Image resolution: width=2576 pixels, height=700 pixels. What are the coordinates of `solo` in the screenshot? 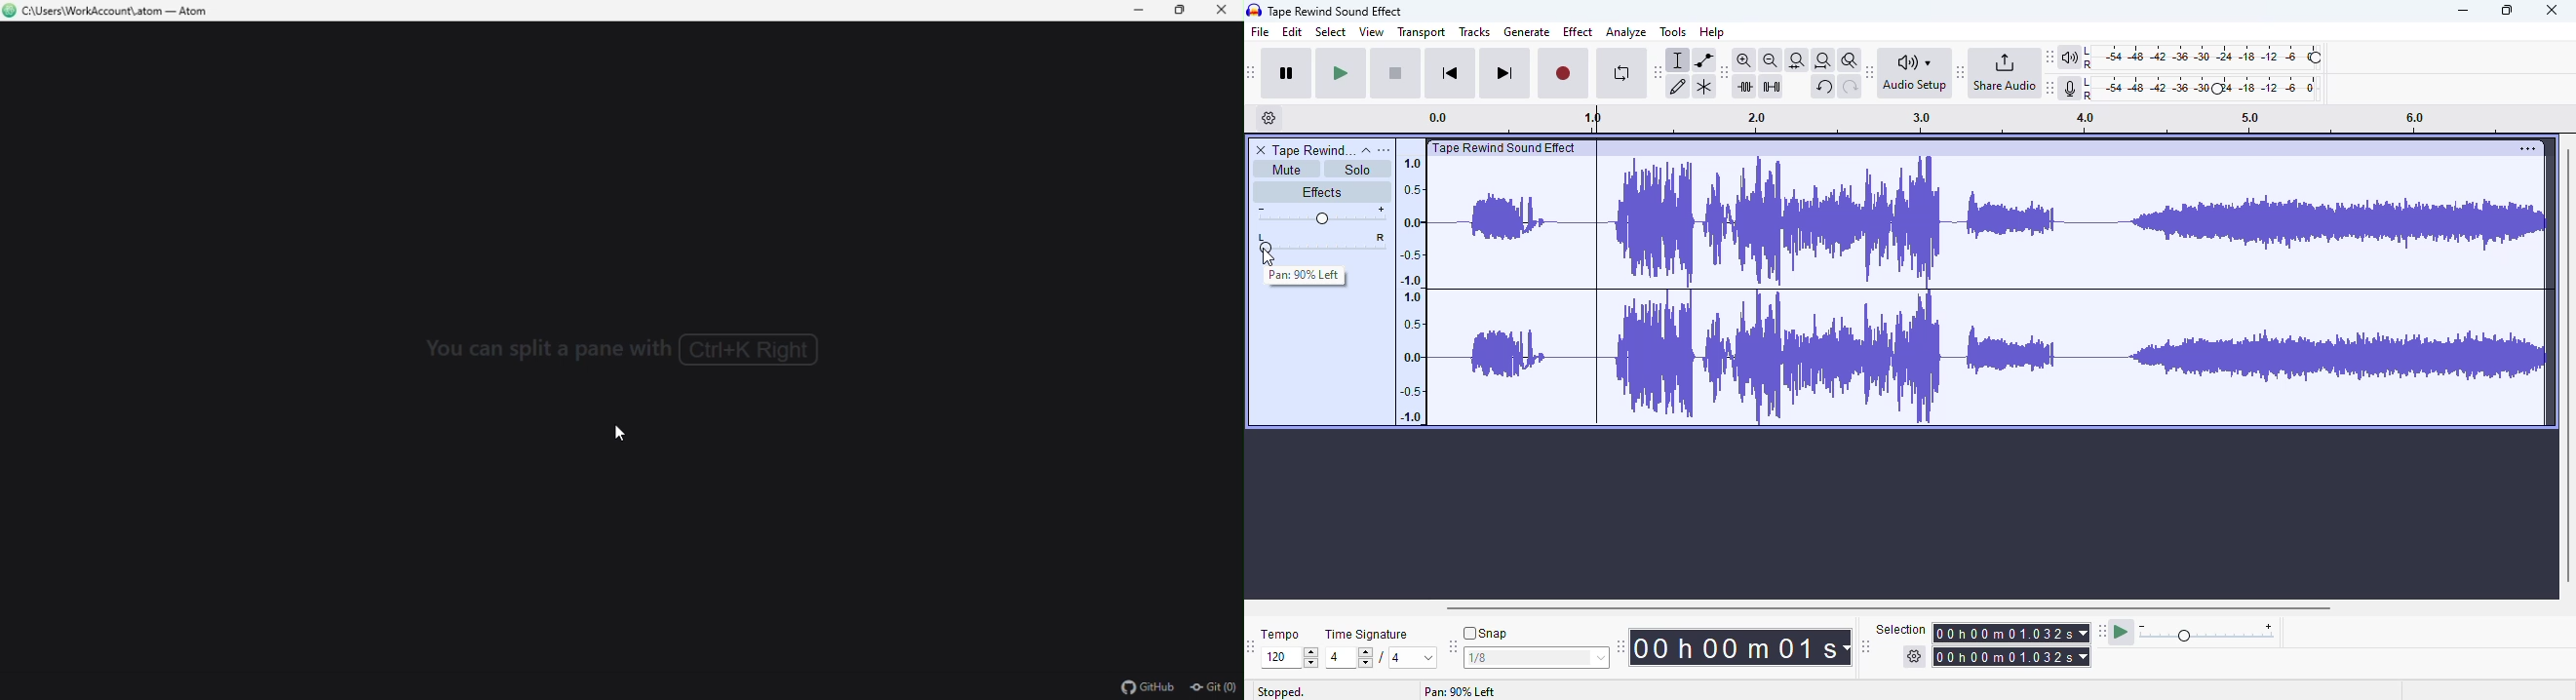 It's located at (1356, 170).